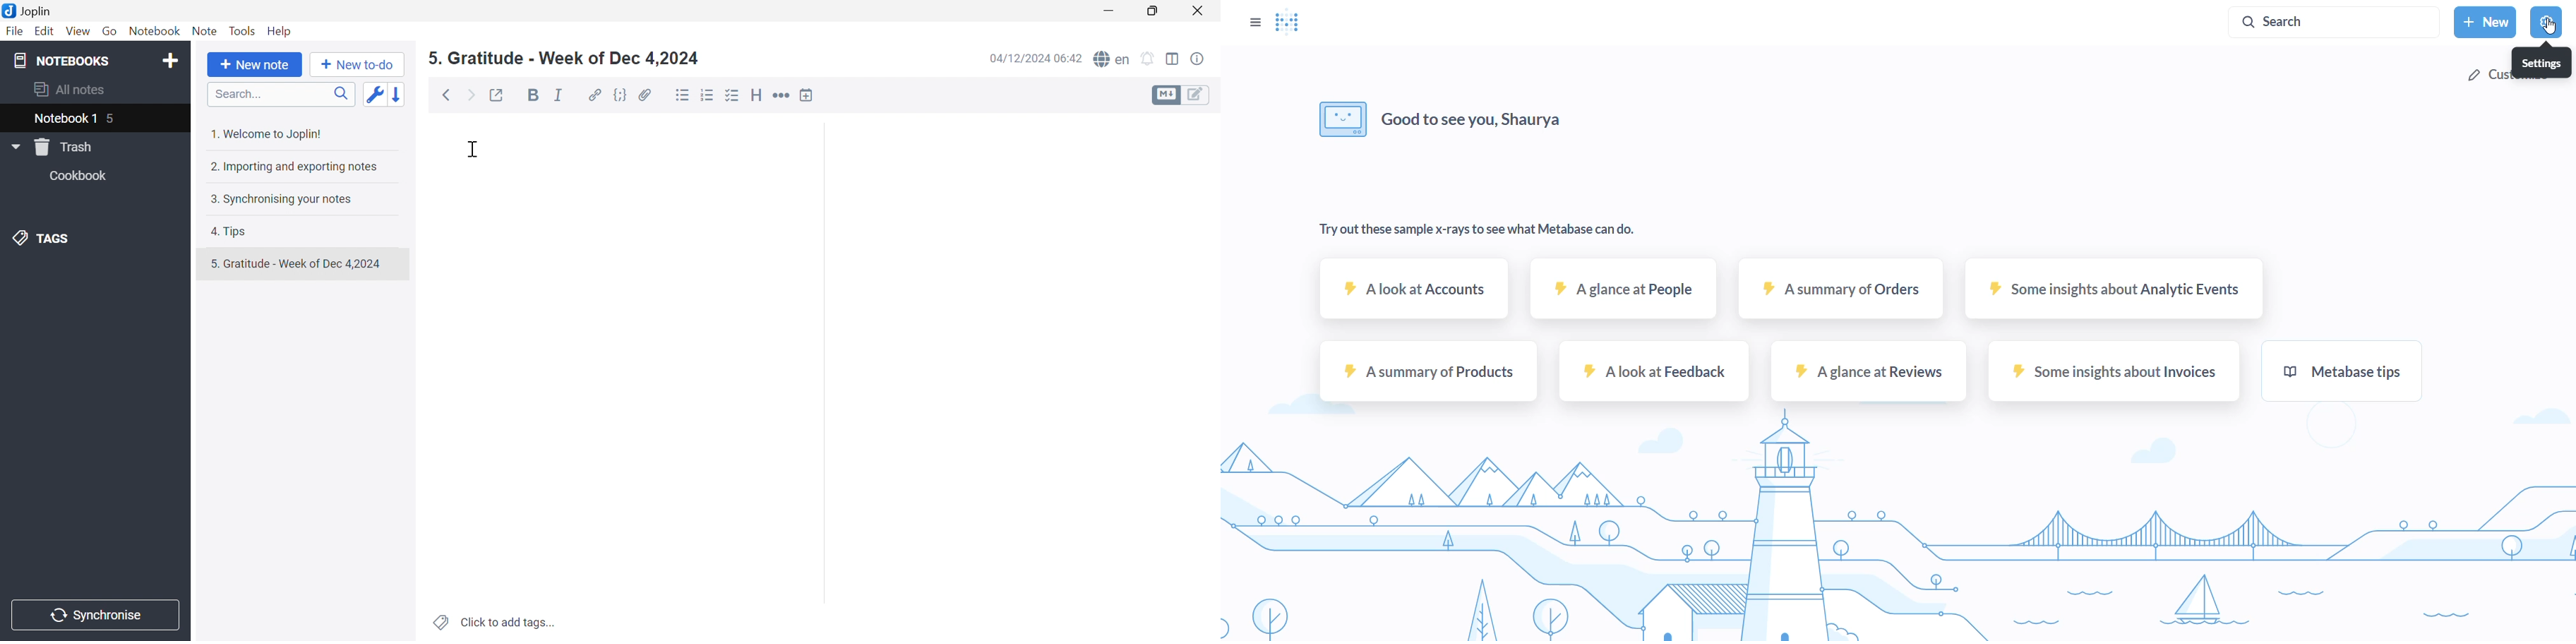 The width and height of the screenshot is (2576, 644). Describe the element at coordinates (268, 132) in the screenshot. I see `1. Welcome to Joplin!` at that location.